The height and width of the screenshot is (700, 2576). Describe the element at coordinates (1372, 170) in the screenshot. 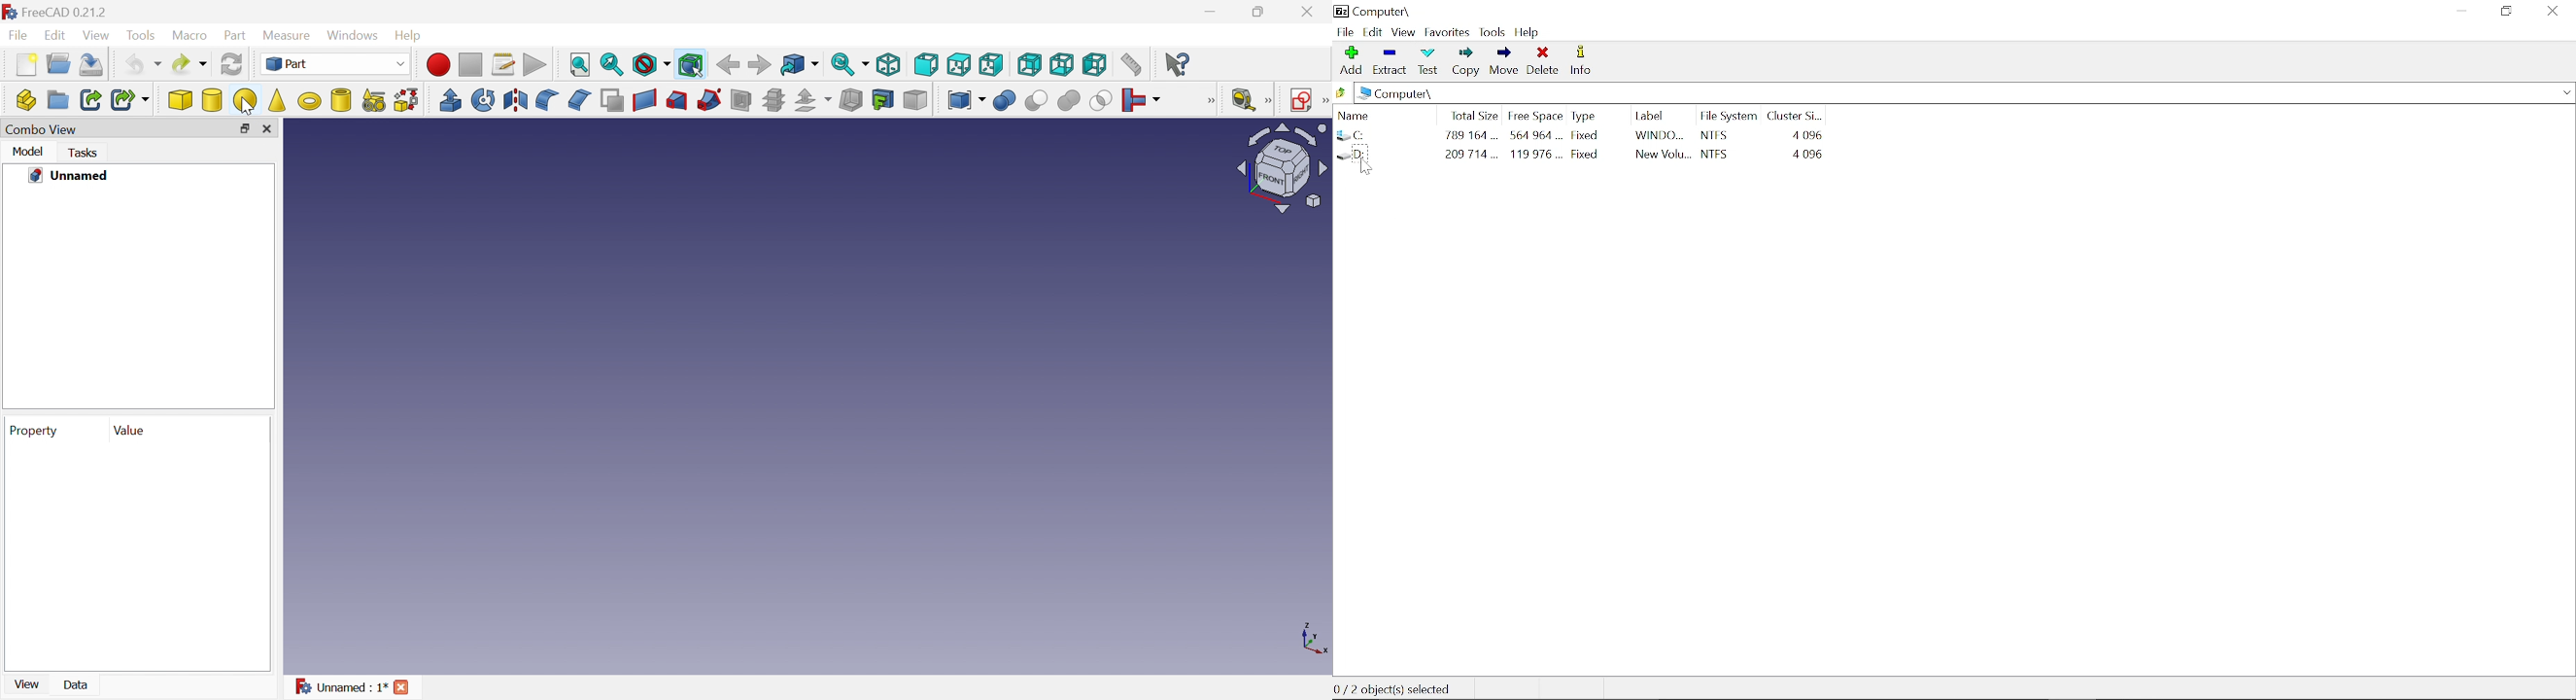

I see `cursor` at that location.